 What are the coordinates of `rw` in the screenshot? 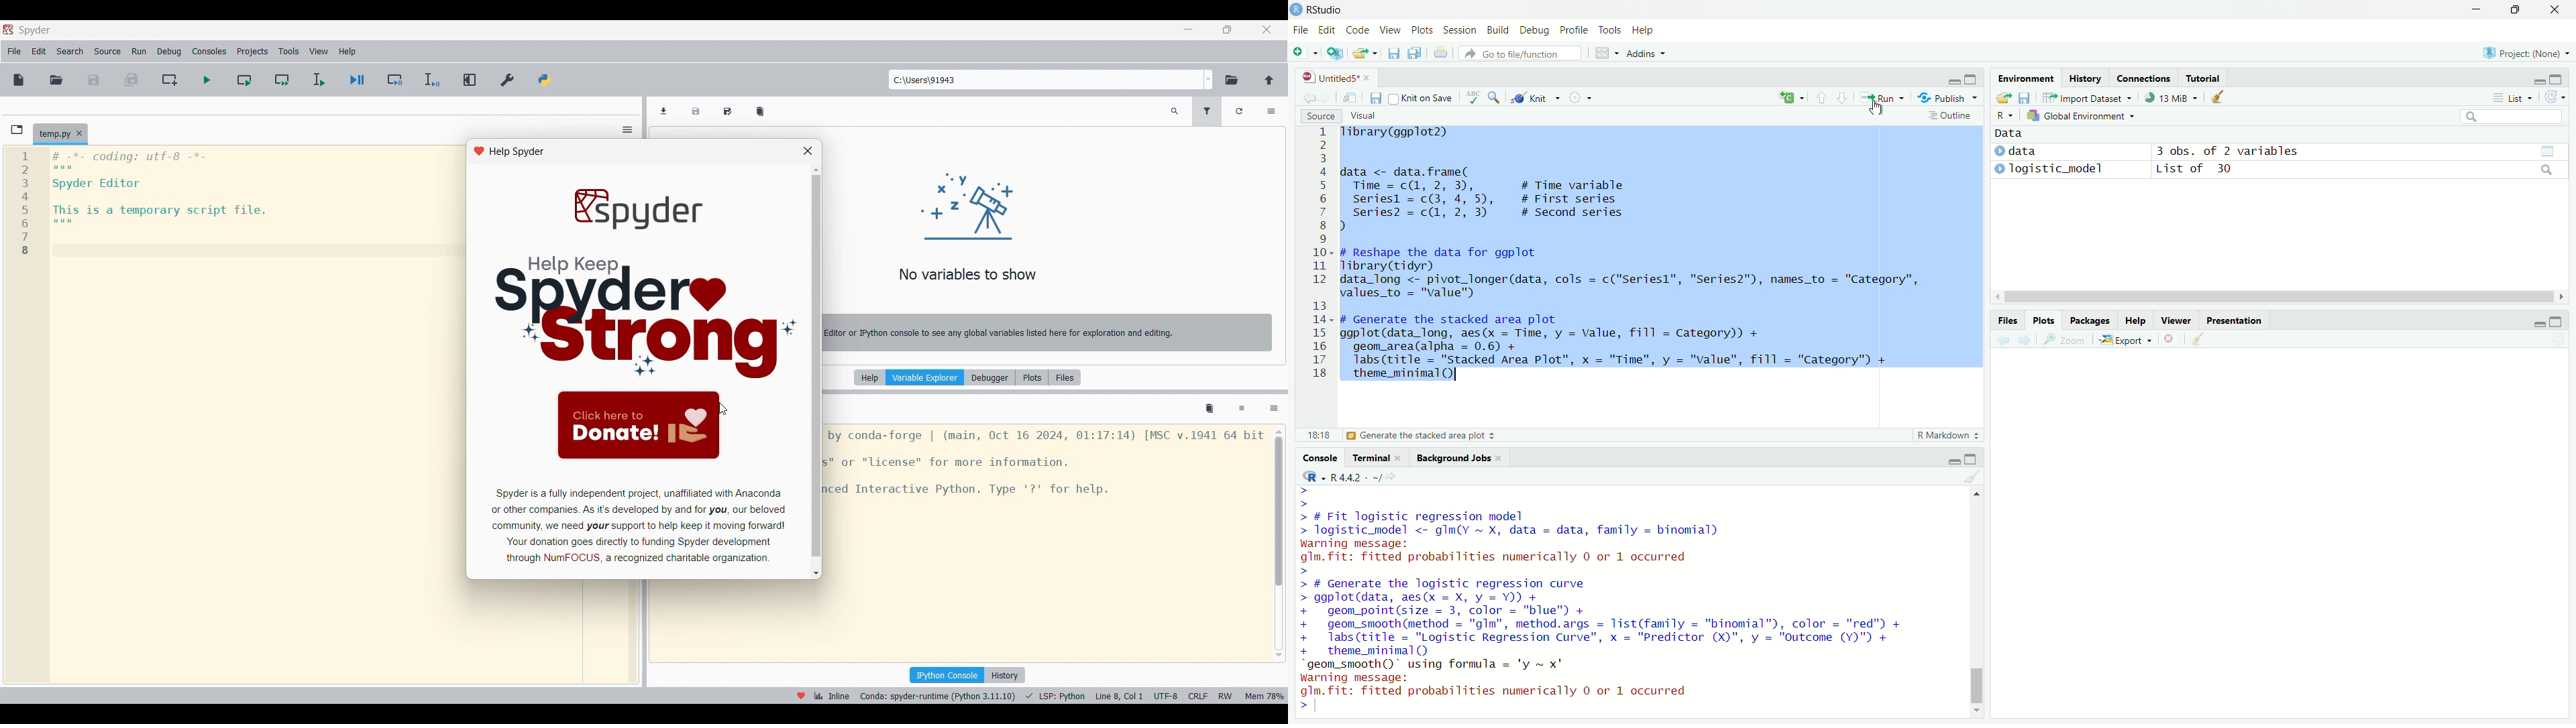 It's located at (1228, 697).